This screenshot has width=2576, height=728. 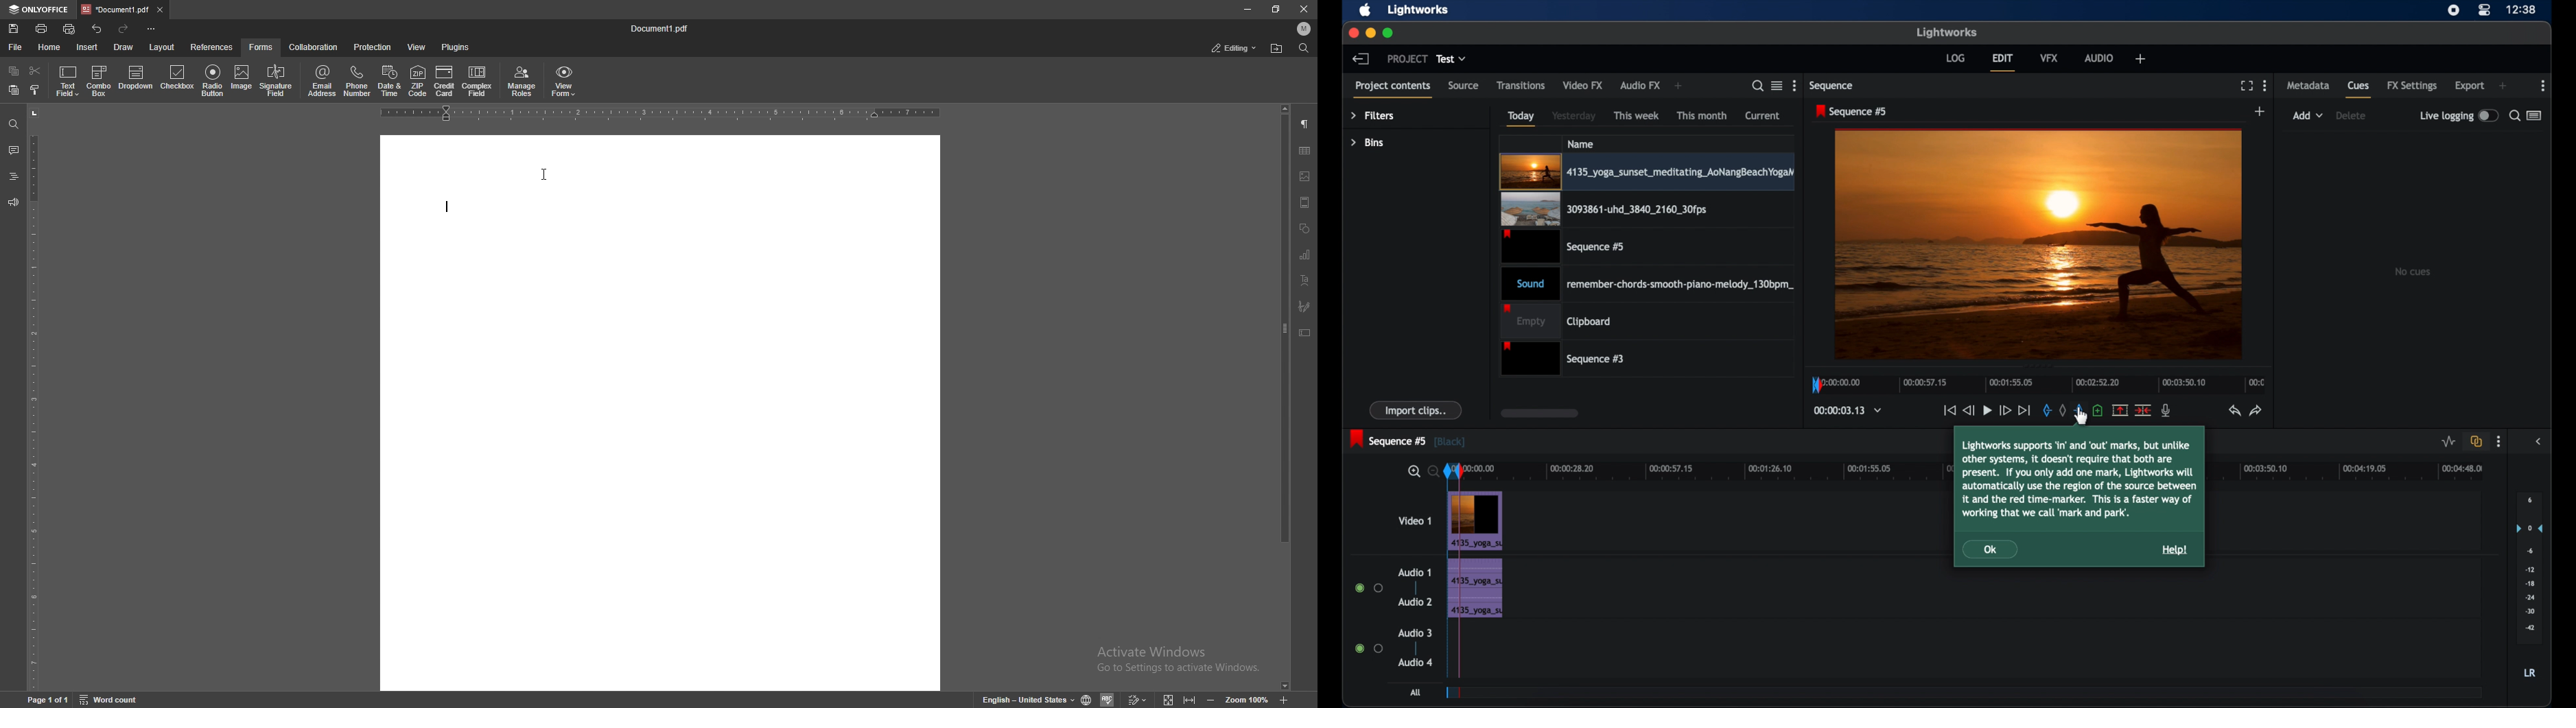 What do you see at coordinates (1304, 227) in the screenshot?
I see `shapes` at bounding box center [1304, 227].